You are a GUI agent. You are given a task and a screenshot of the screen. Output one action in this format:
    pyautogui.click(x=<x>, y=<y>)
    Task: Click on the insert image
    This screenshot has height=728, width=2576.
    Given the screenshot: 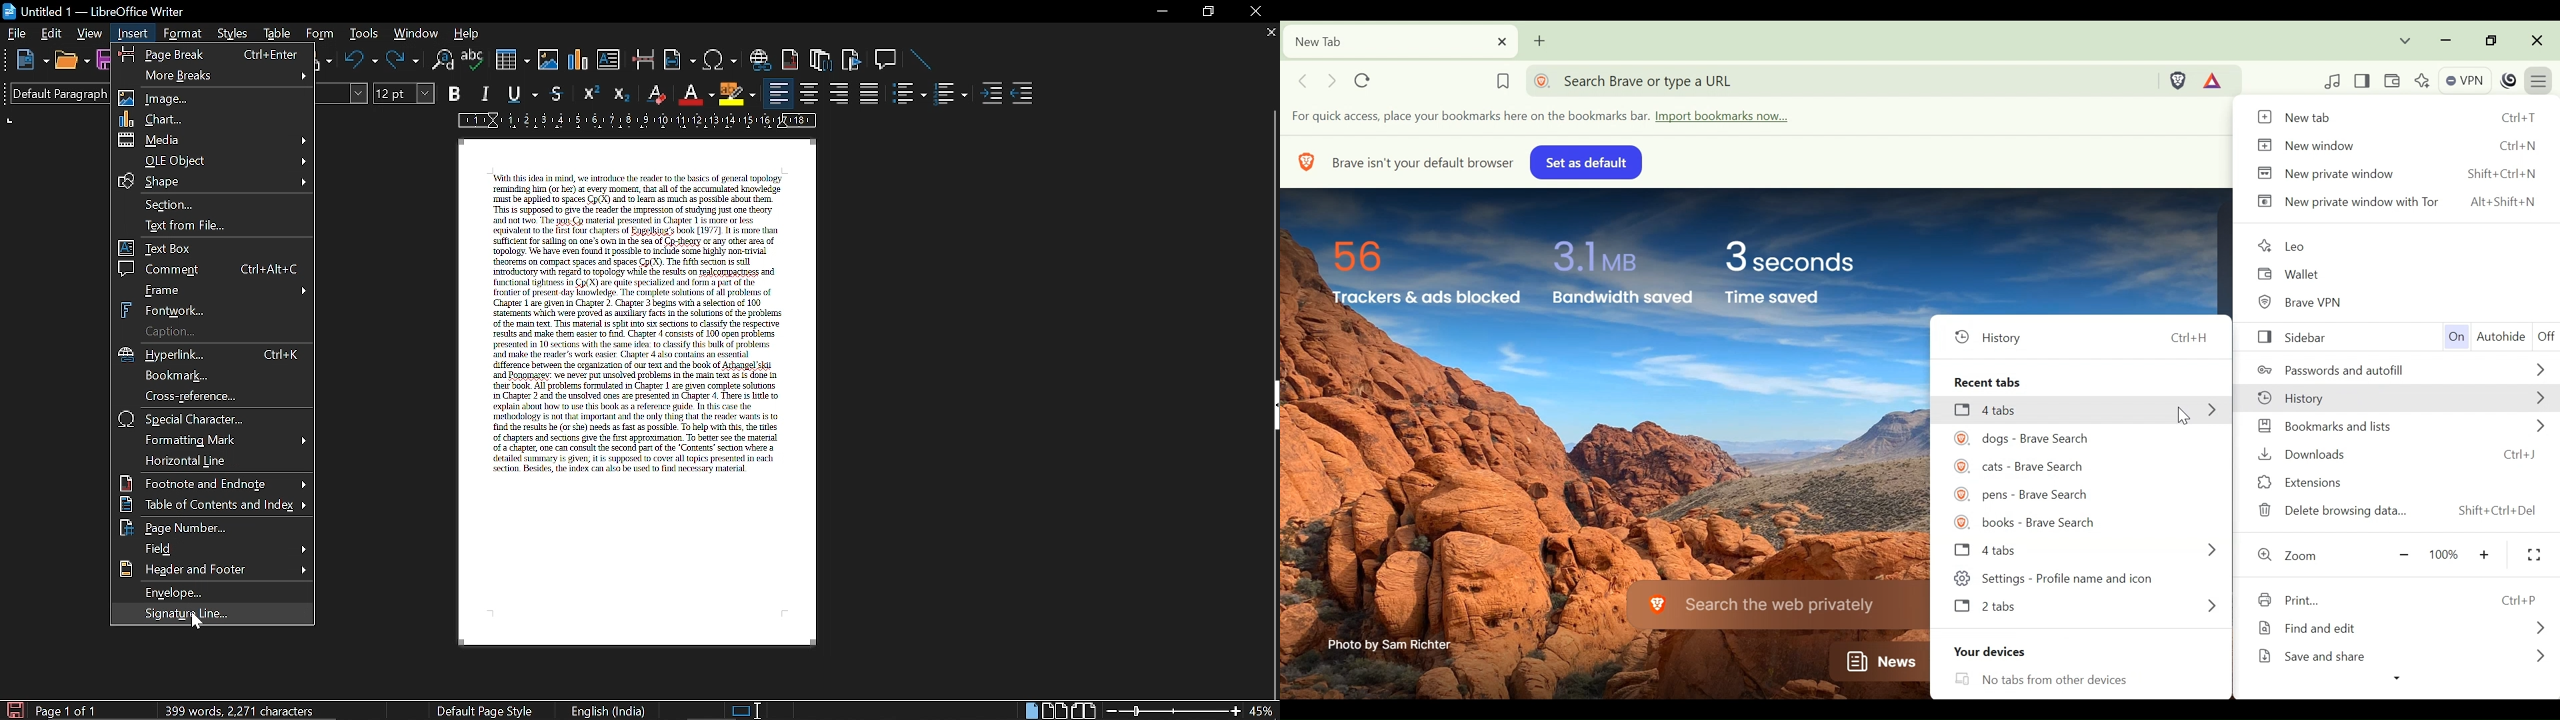 What is the action you would take?
    pyautogui.click(x=550, y=61)
    